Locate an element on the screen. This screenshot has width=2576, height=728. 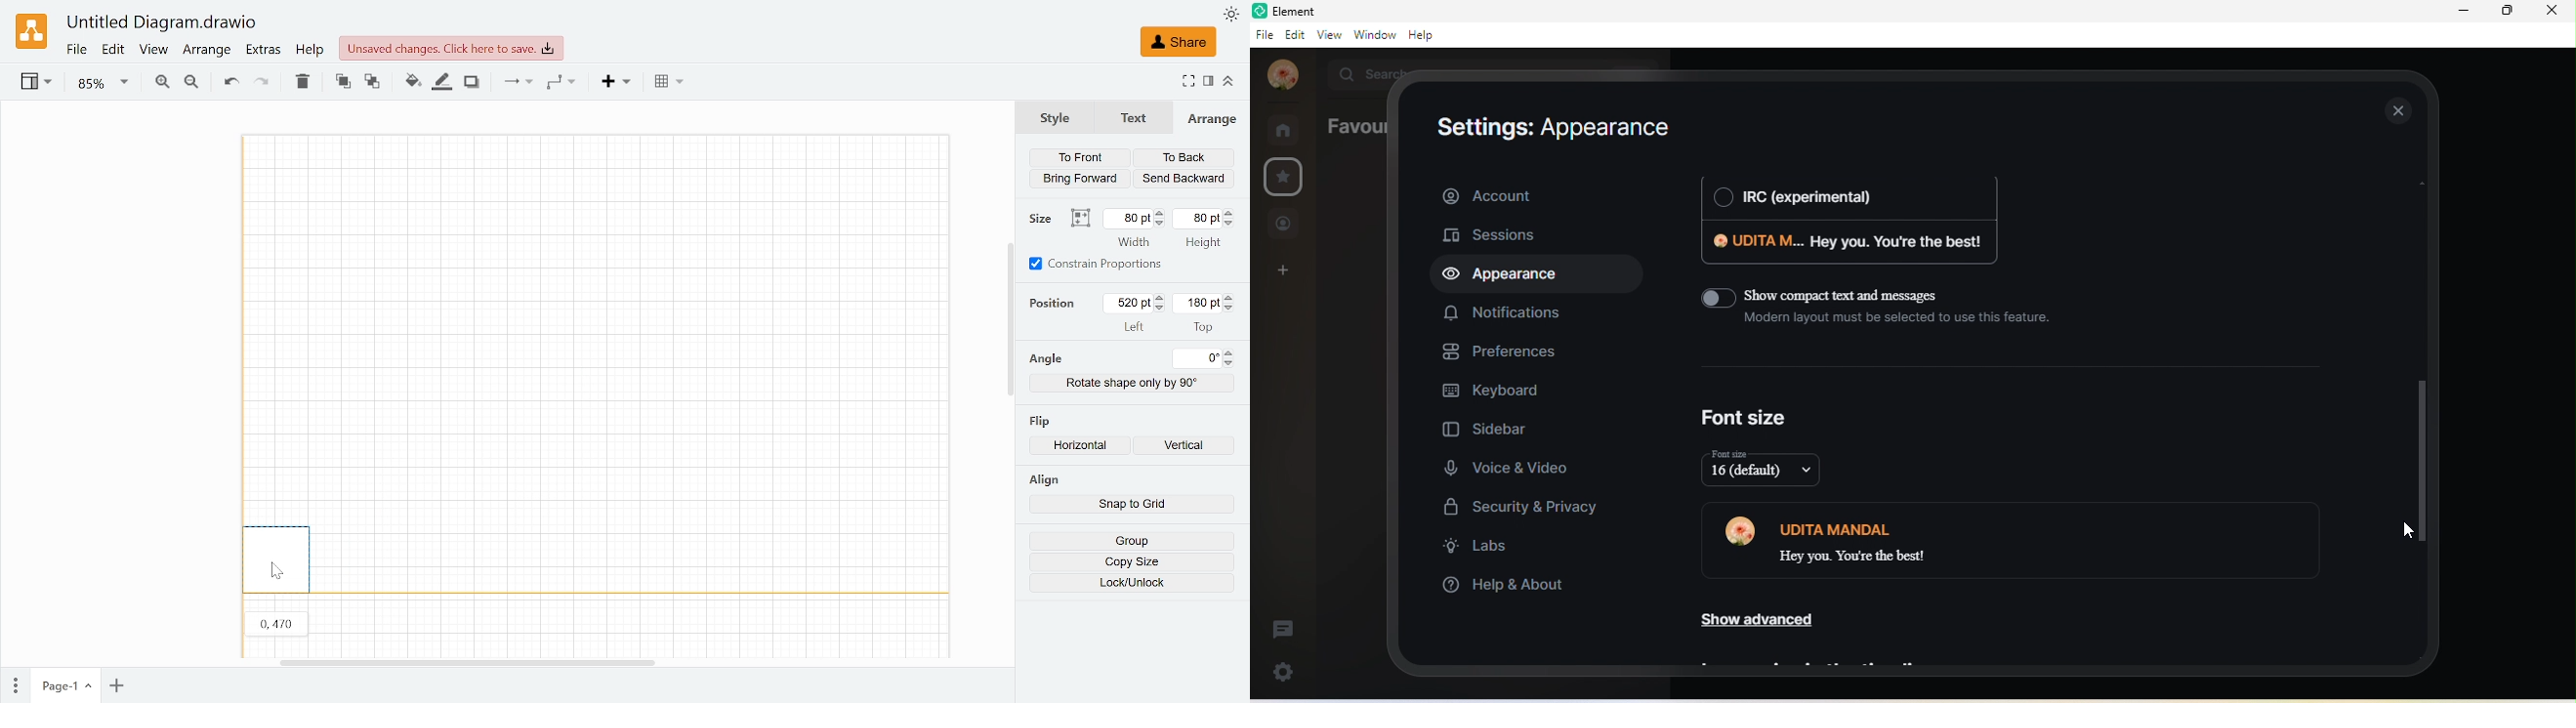
Current width is located at coordinates (1129, 218).